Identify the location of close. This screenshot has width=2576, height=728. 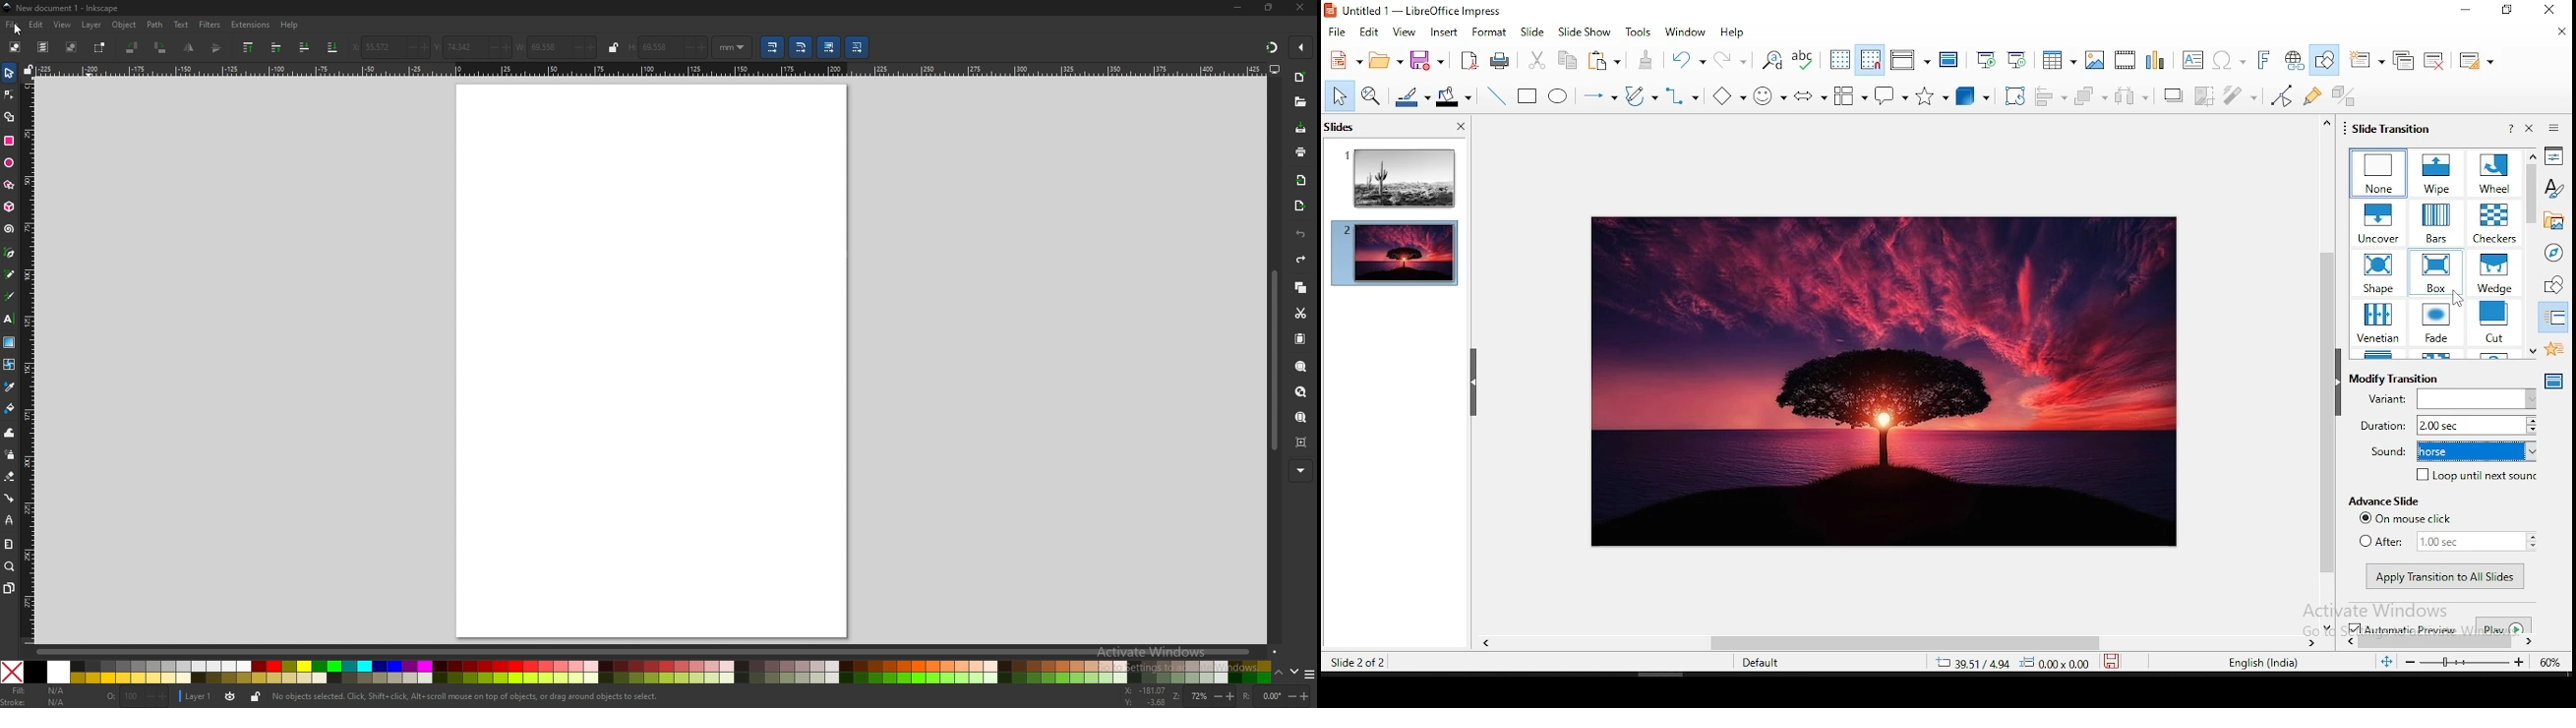
(1461, 126).